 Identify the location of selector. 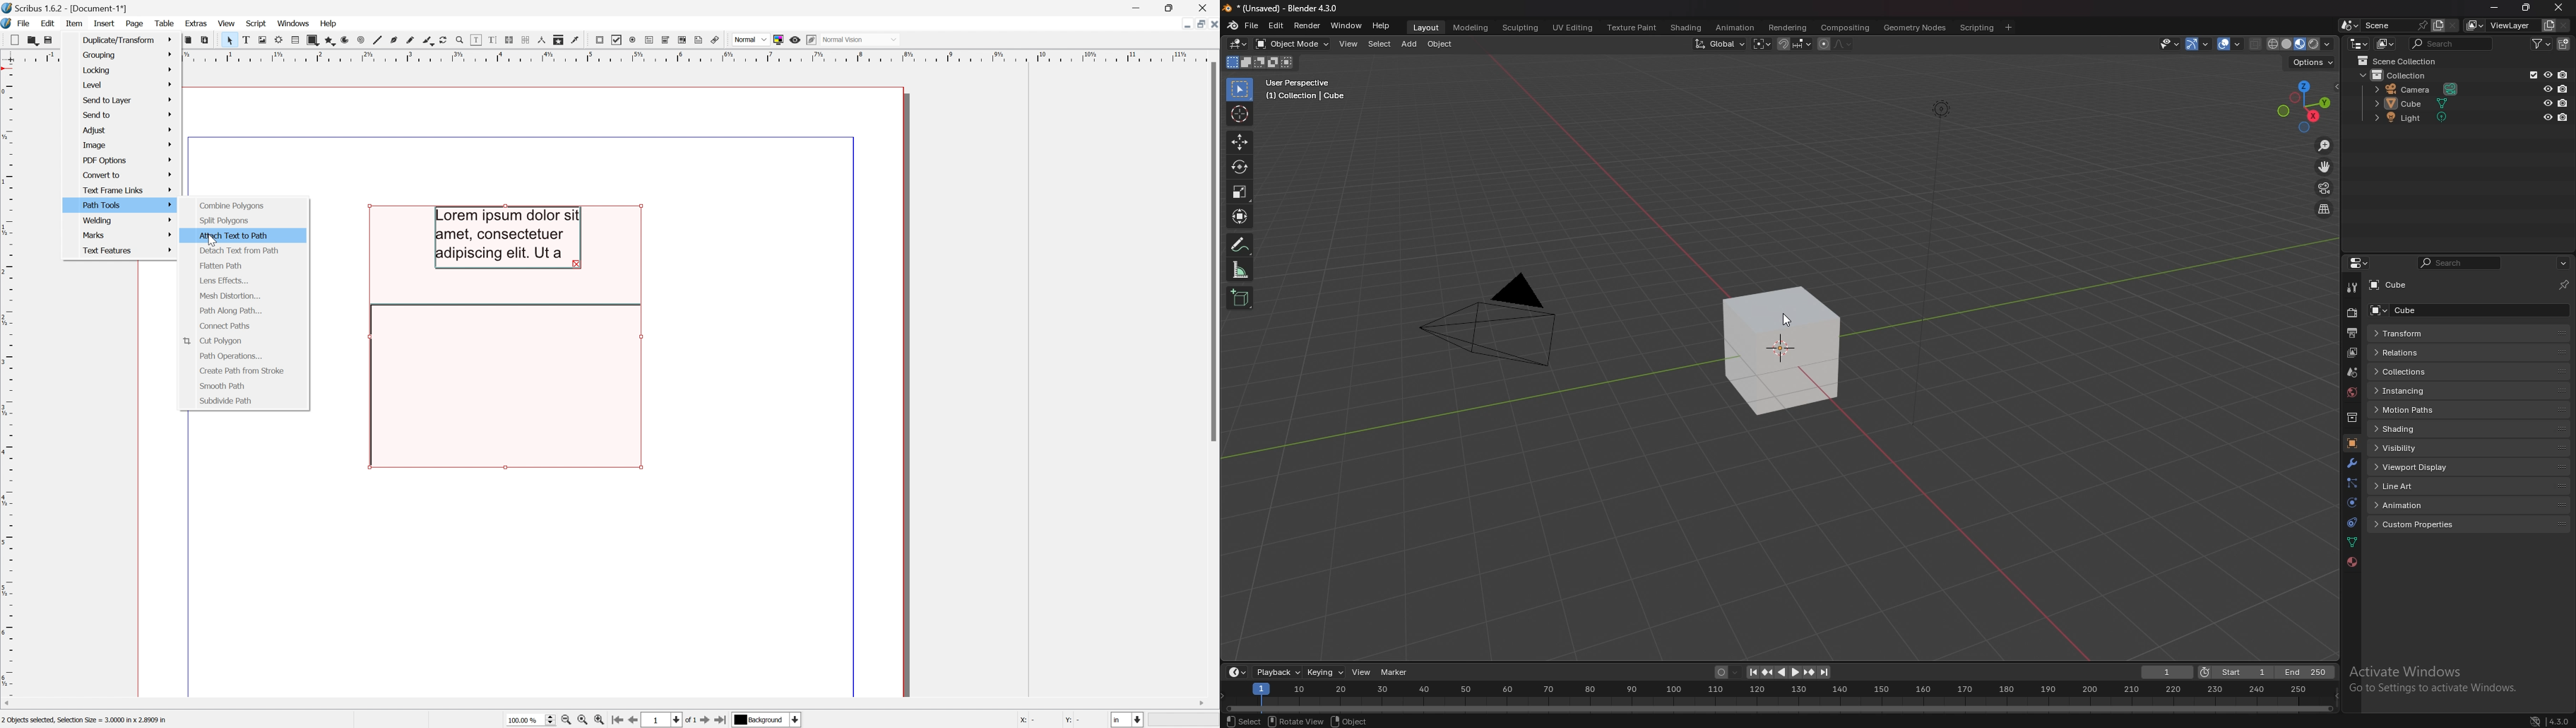
(1240, 89).